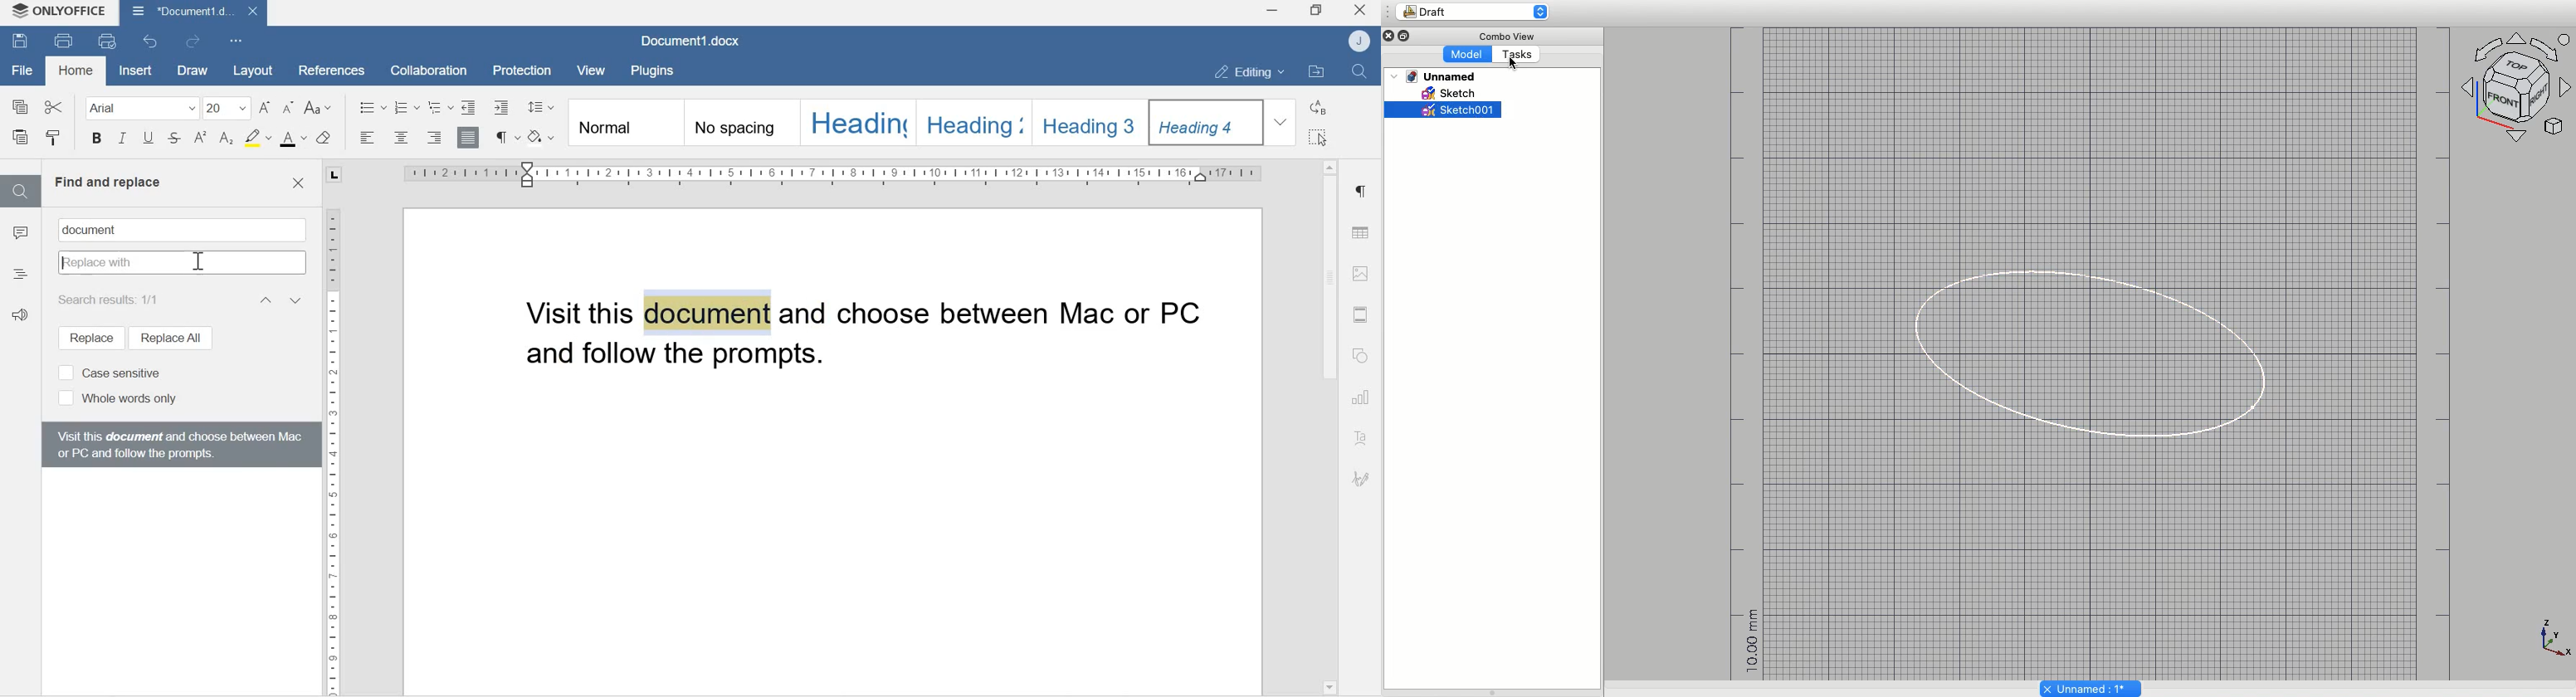  Describe the element at coordinates (179, 444) in the screenshot. I see `Visit this document and choose between Mac or PC and follow the prompts.` at that location.